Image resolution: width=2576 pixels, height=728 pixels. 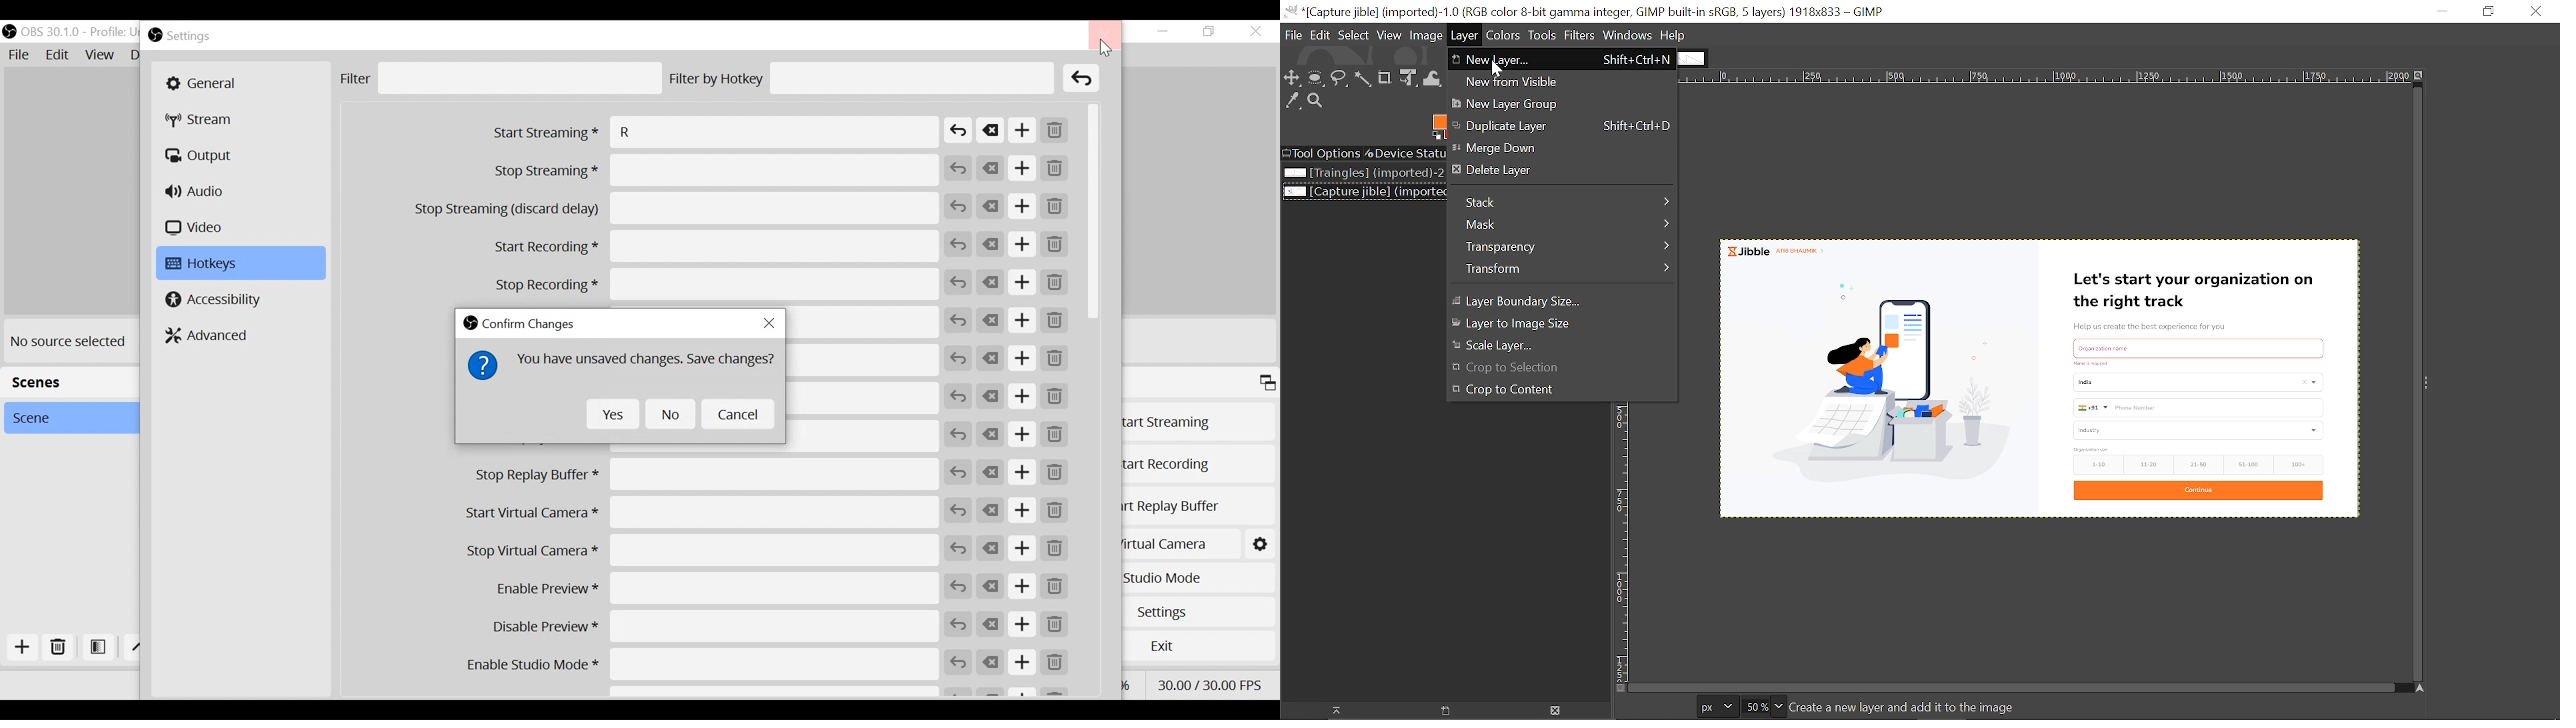 What do you see at coordinates (959, 625) in the screenshot?
I see `Revert` at bounding box center [959, 625].